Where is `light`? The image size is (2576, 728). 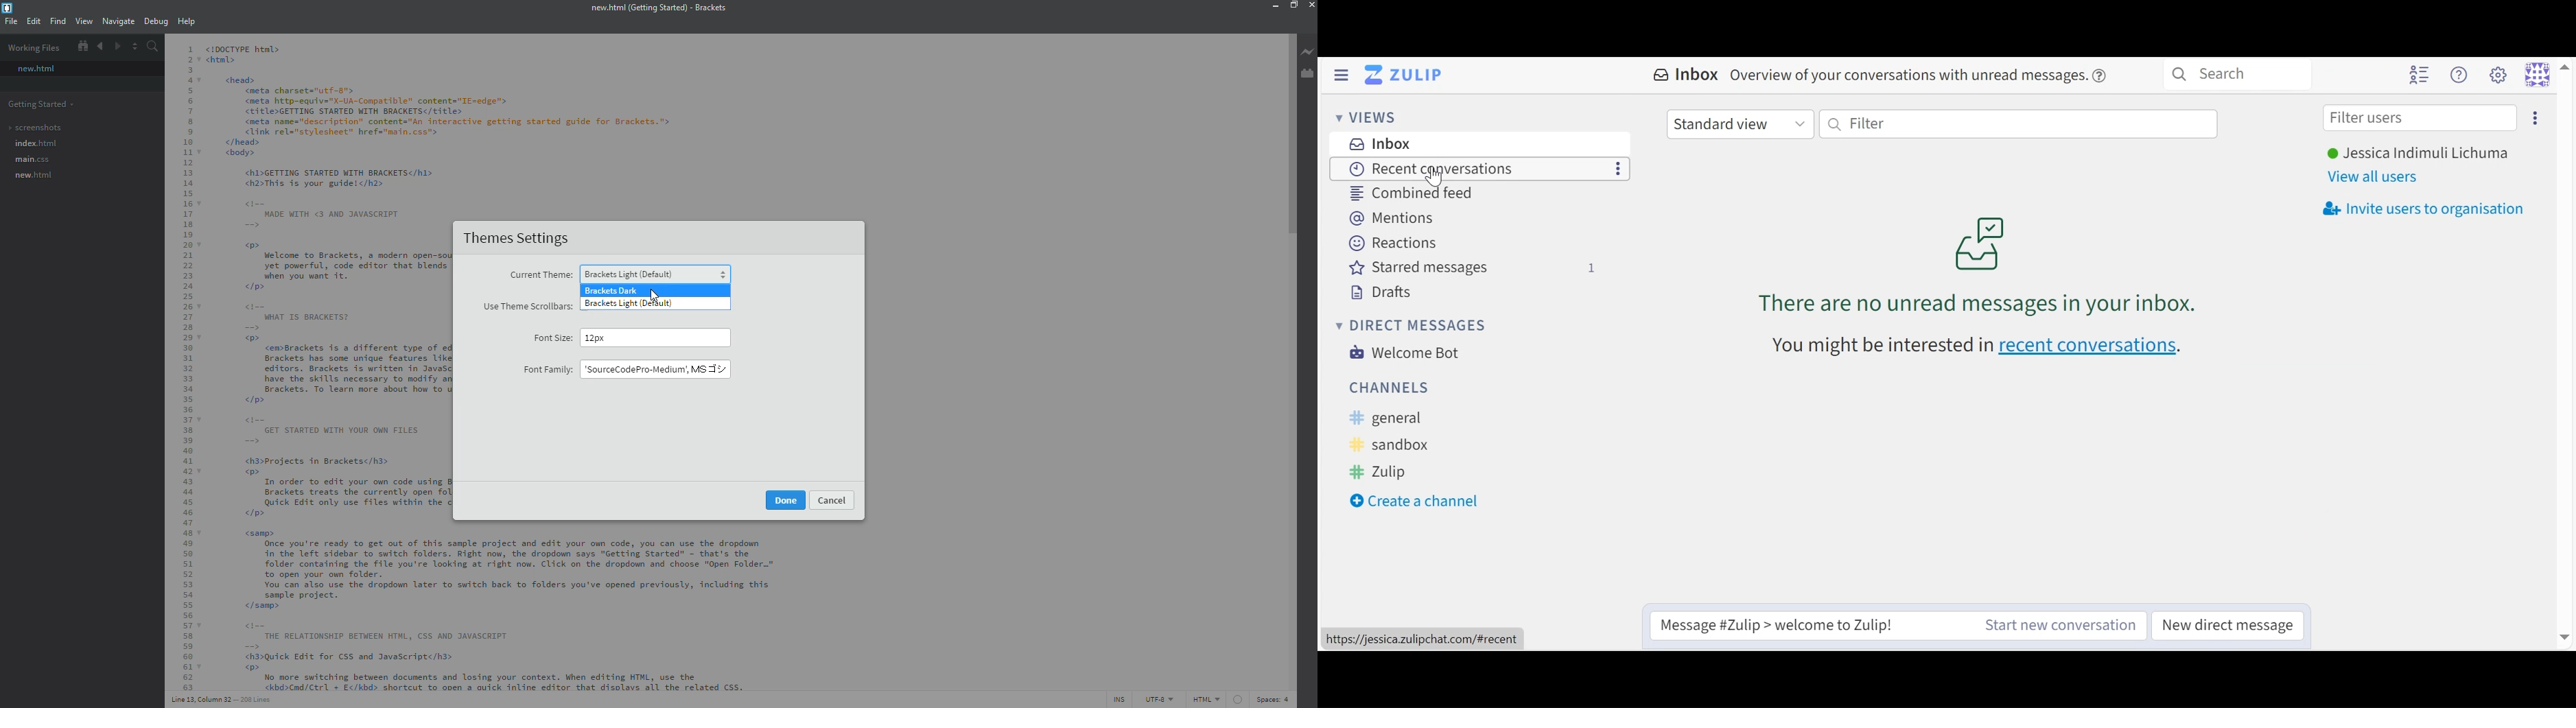 light is located at coordinates (656, 274).